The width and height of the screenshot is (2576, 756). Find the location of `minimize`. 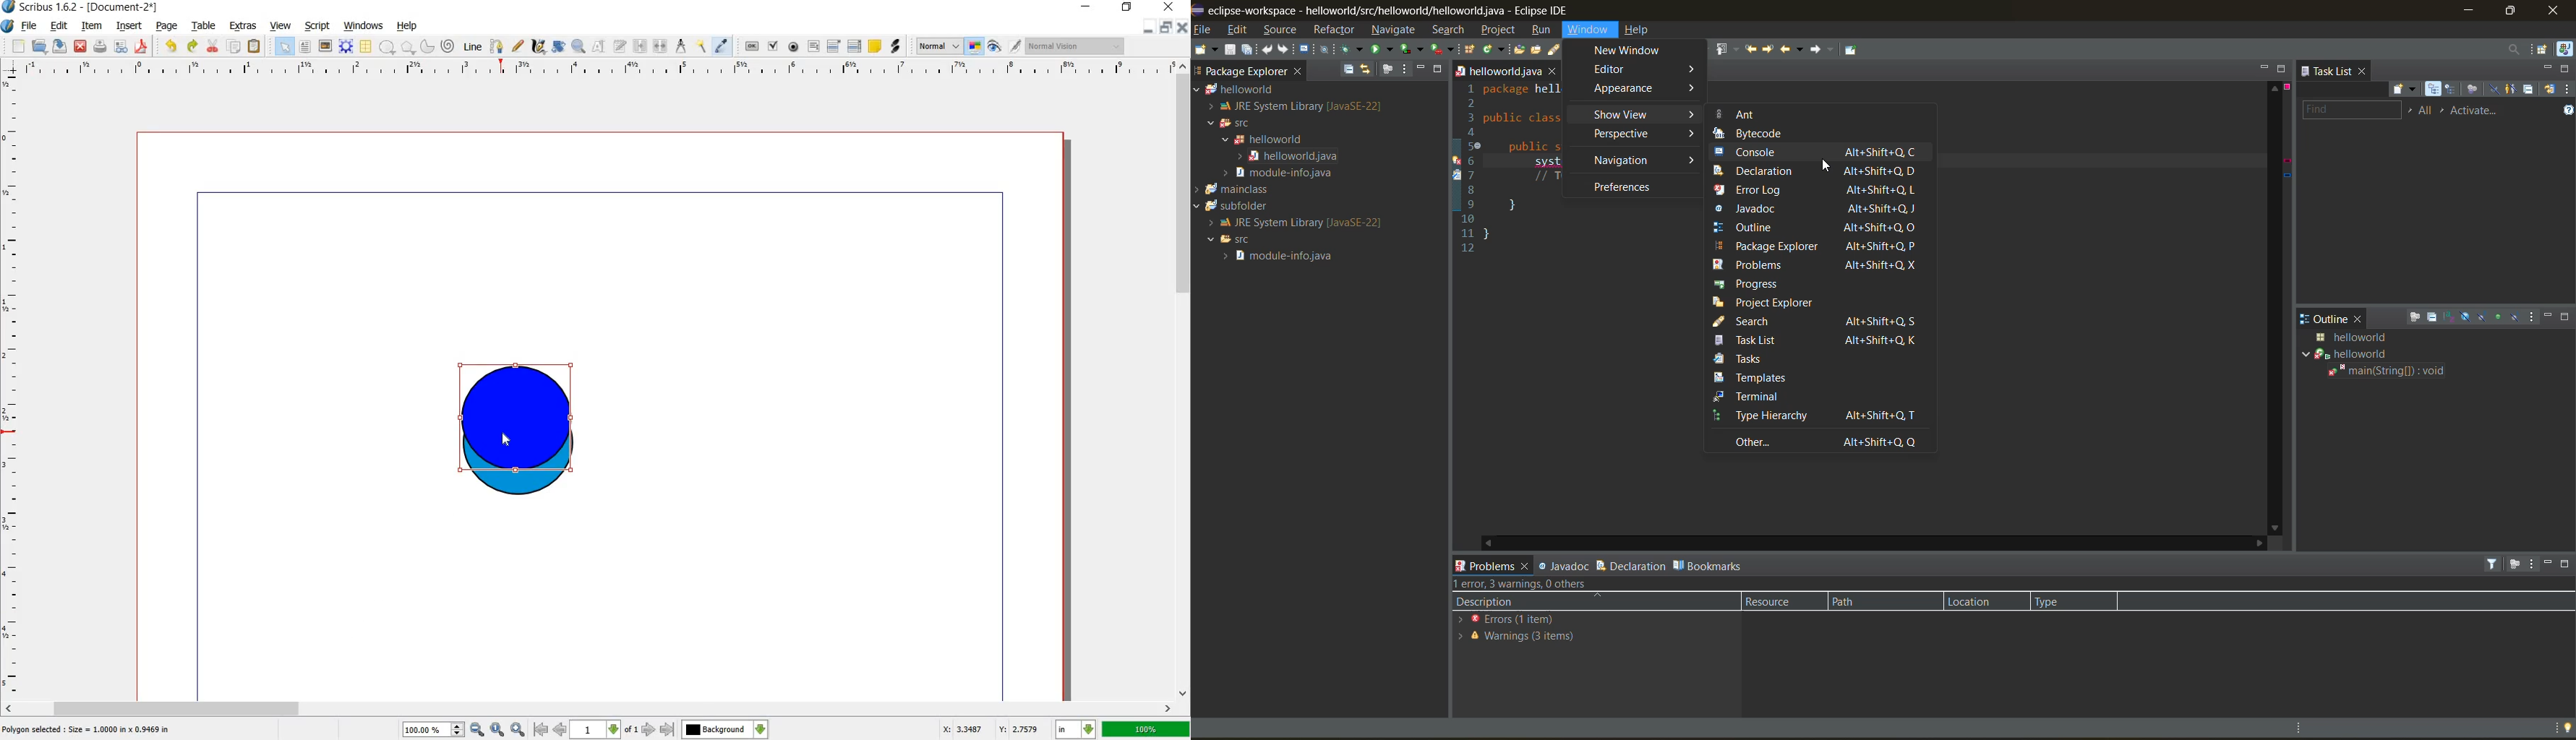

minimize is located at coordinates (2549, 568).